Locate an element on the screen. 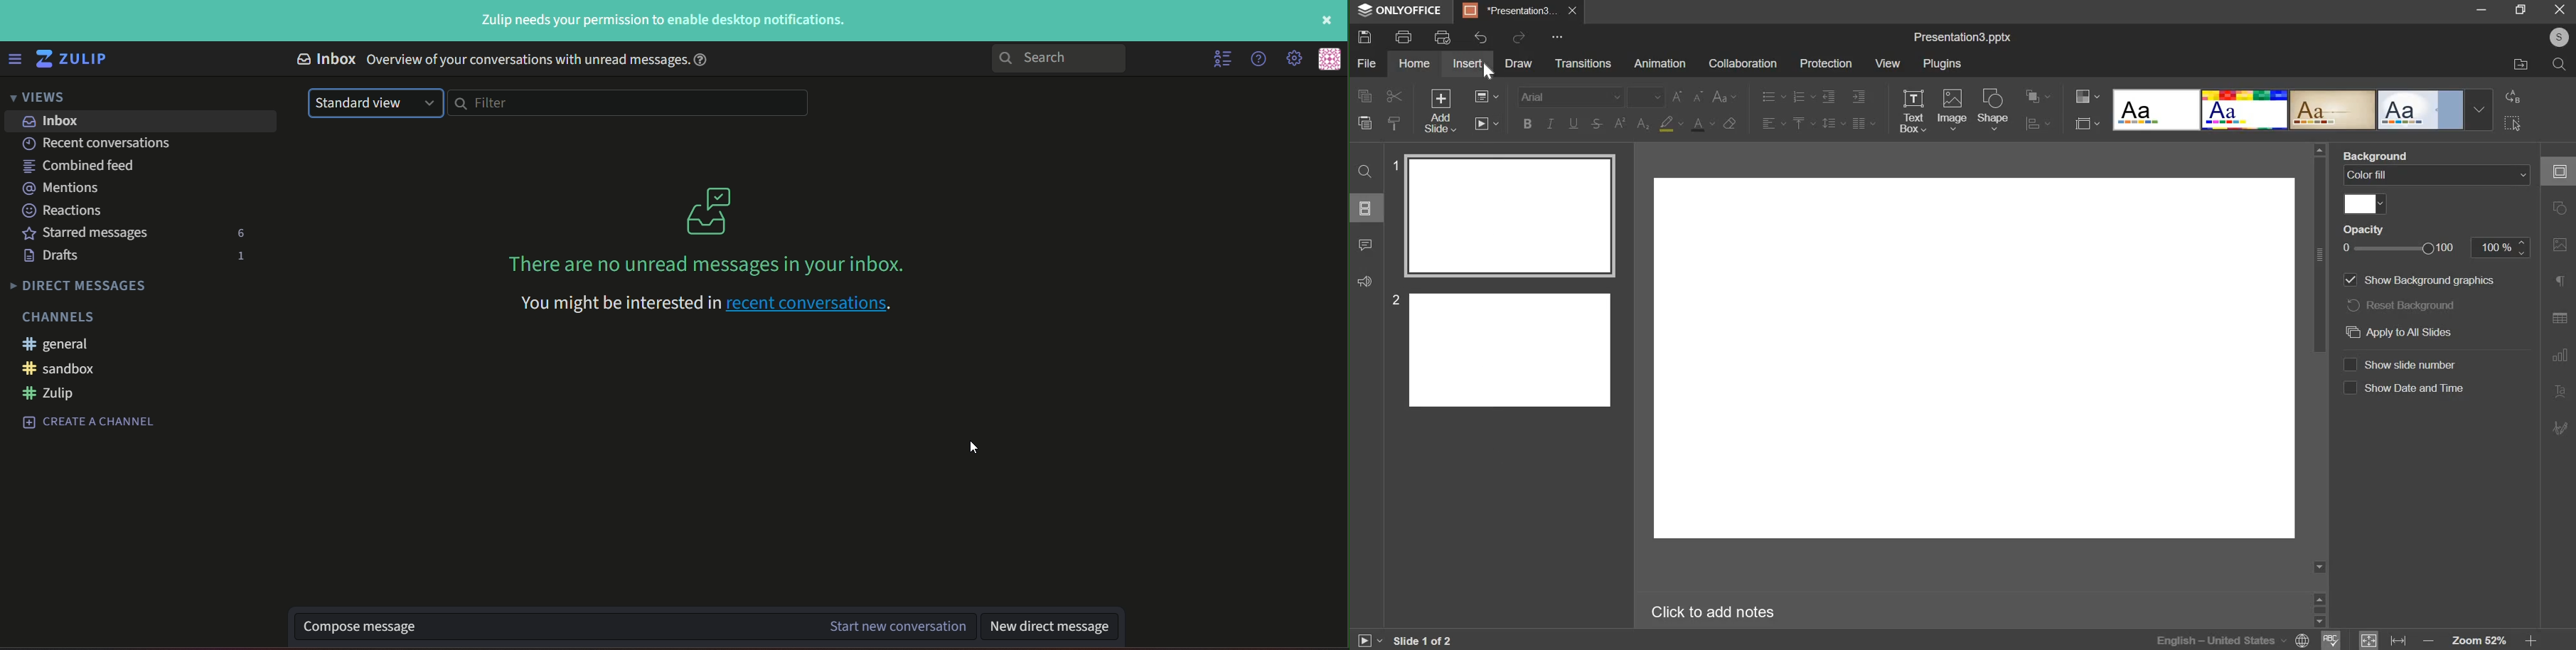  change case is located at coordinates (1724, 96).